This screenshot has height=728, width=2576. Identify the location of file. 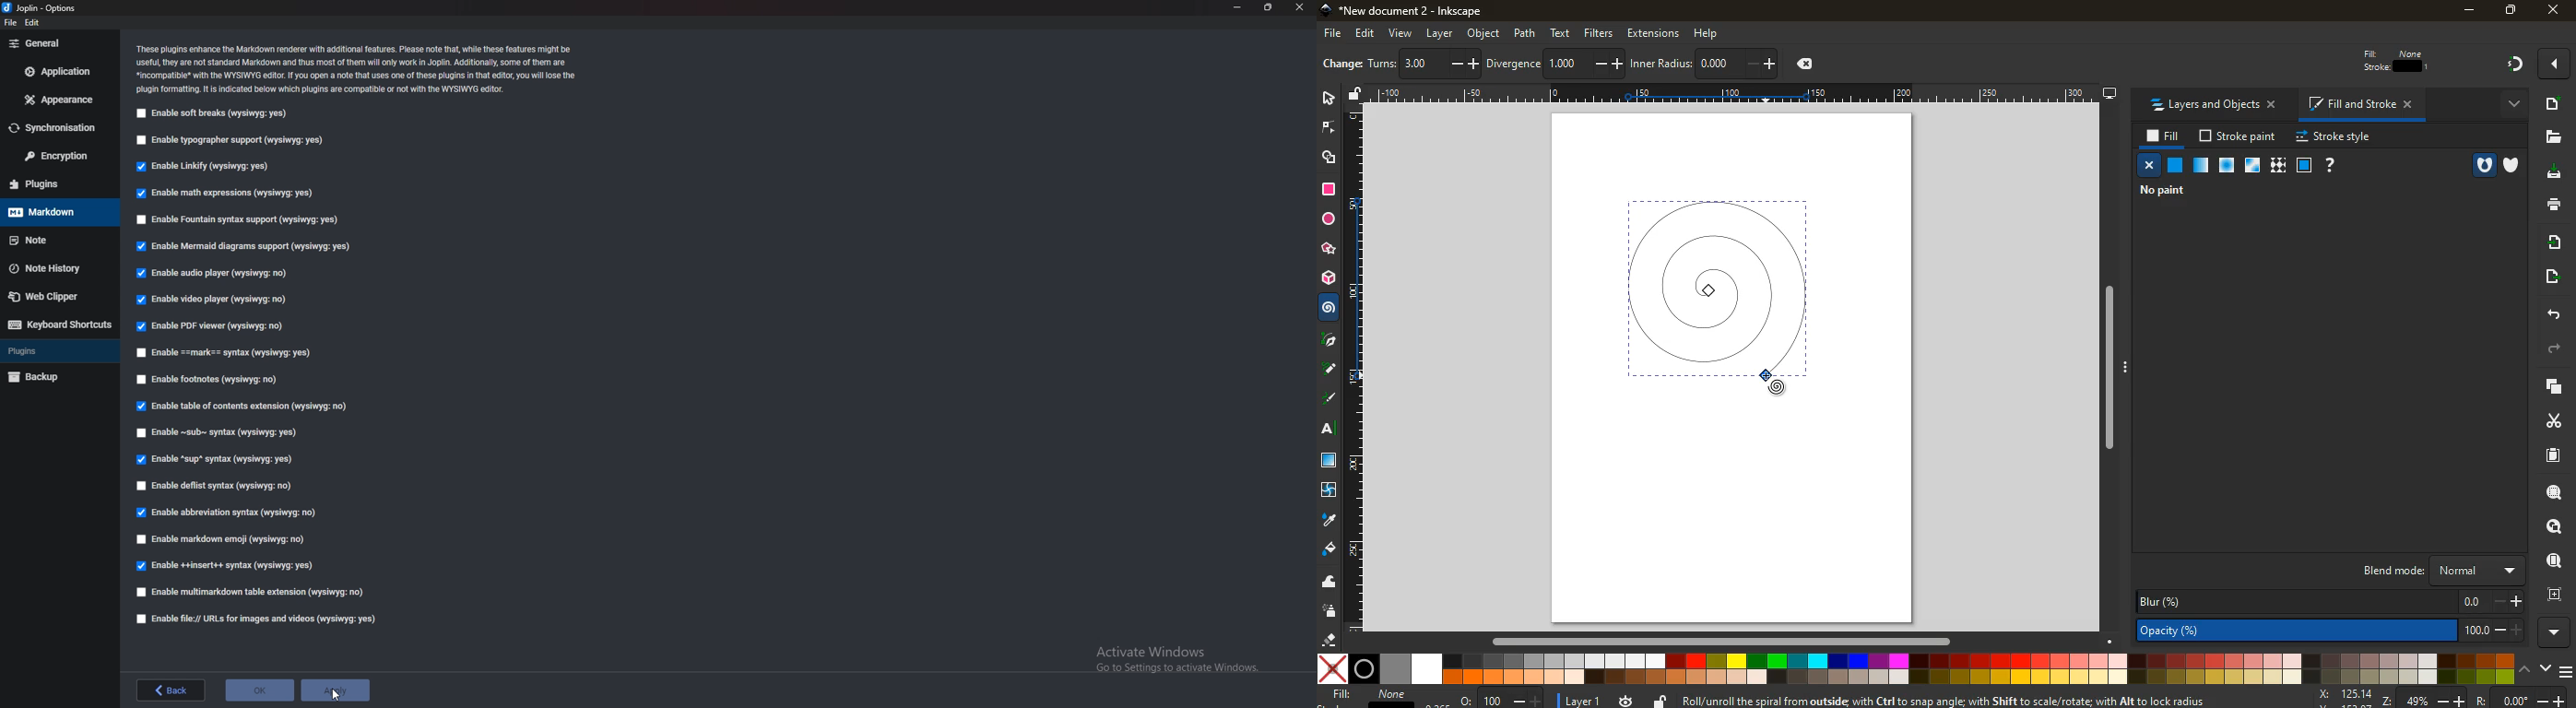
(11, 23).